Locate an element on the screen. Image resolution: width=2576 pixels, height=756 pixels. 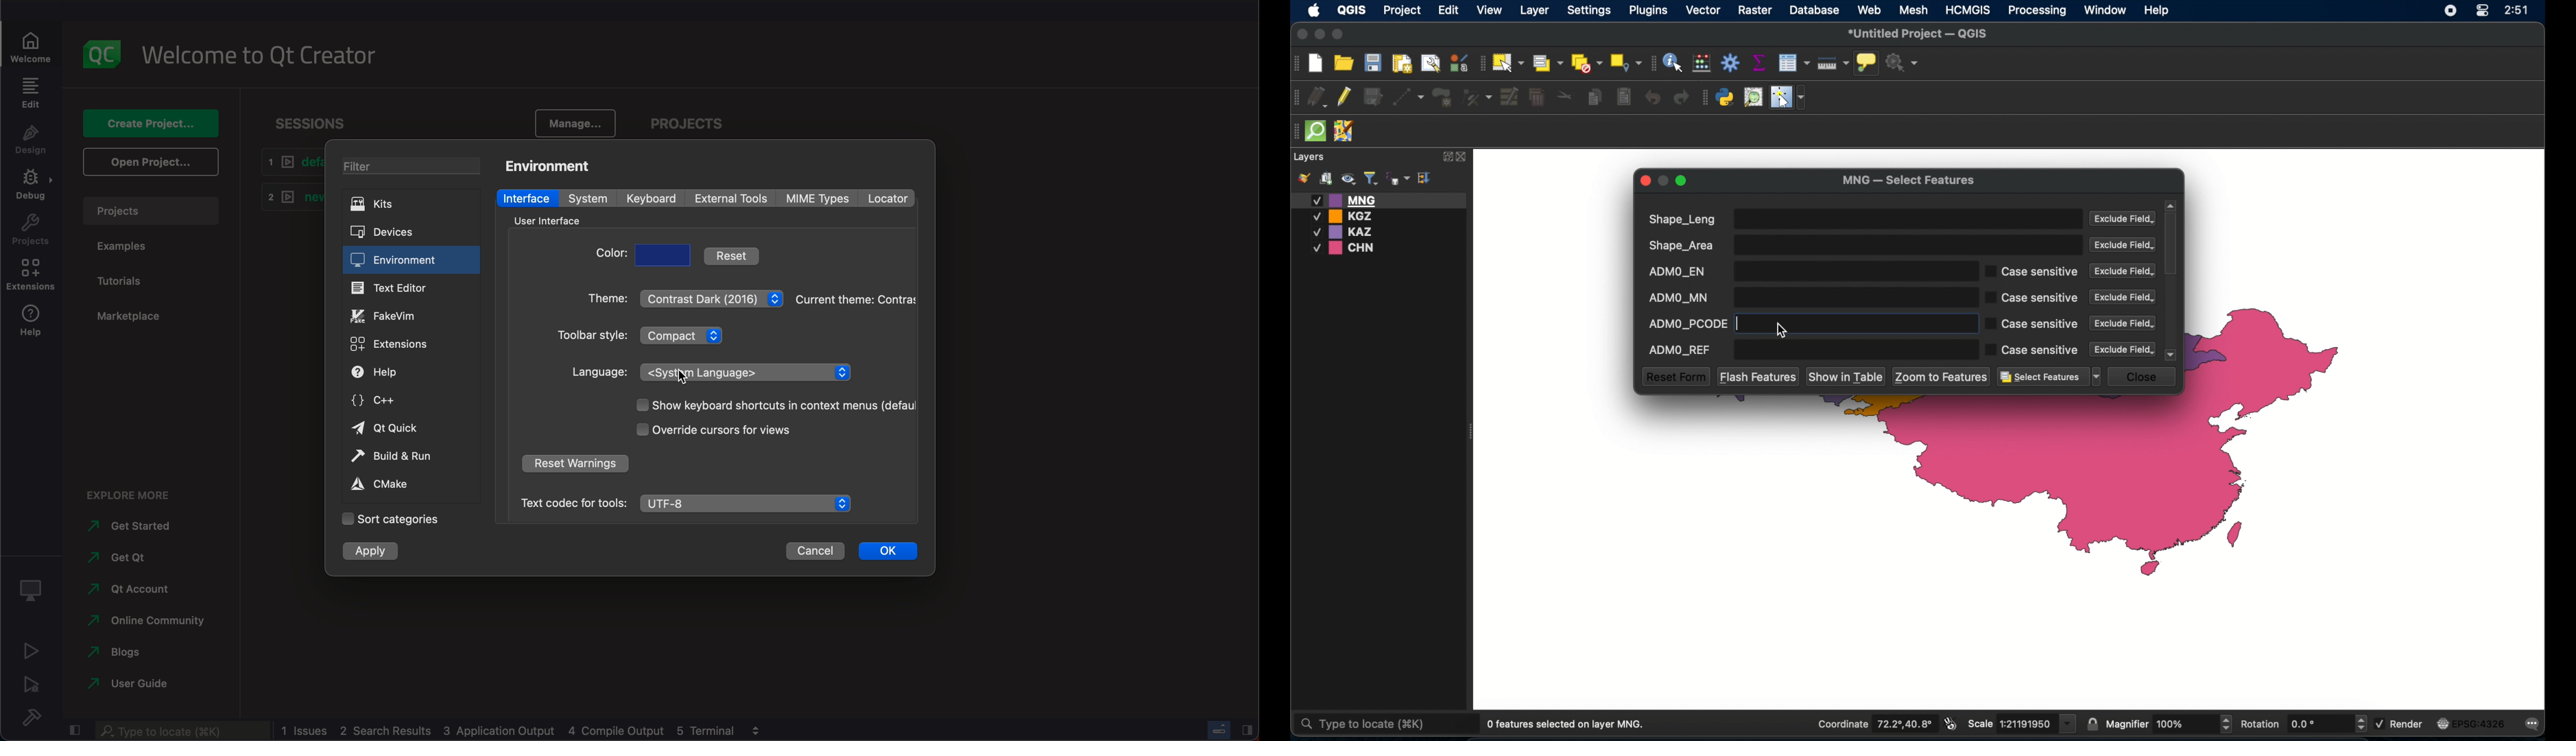
split features is located at coordinates (1565, 97).